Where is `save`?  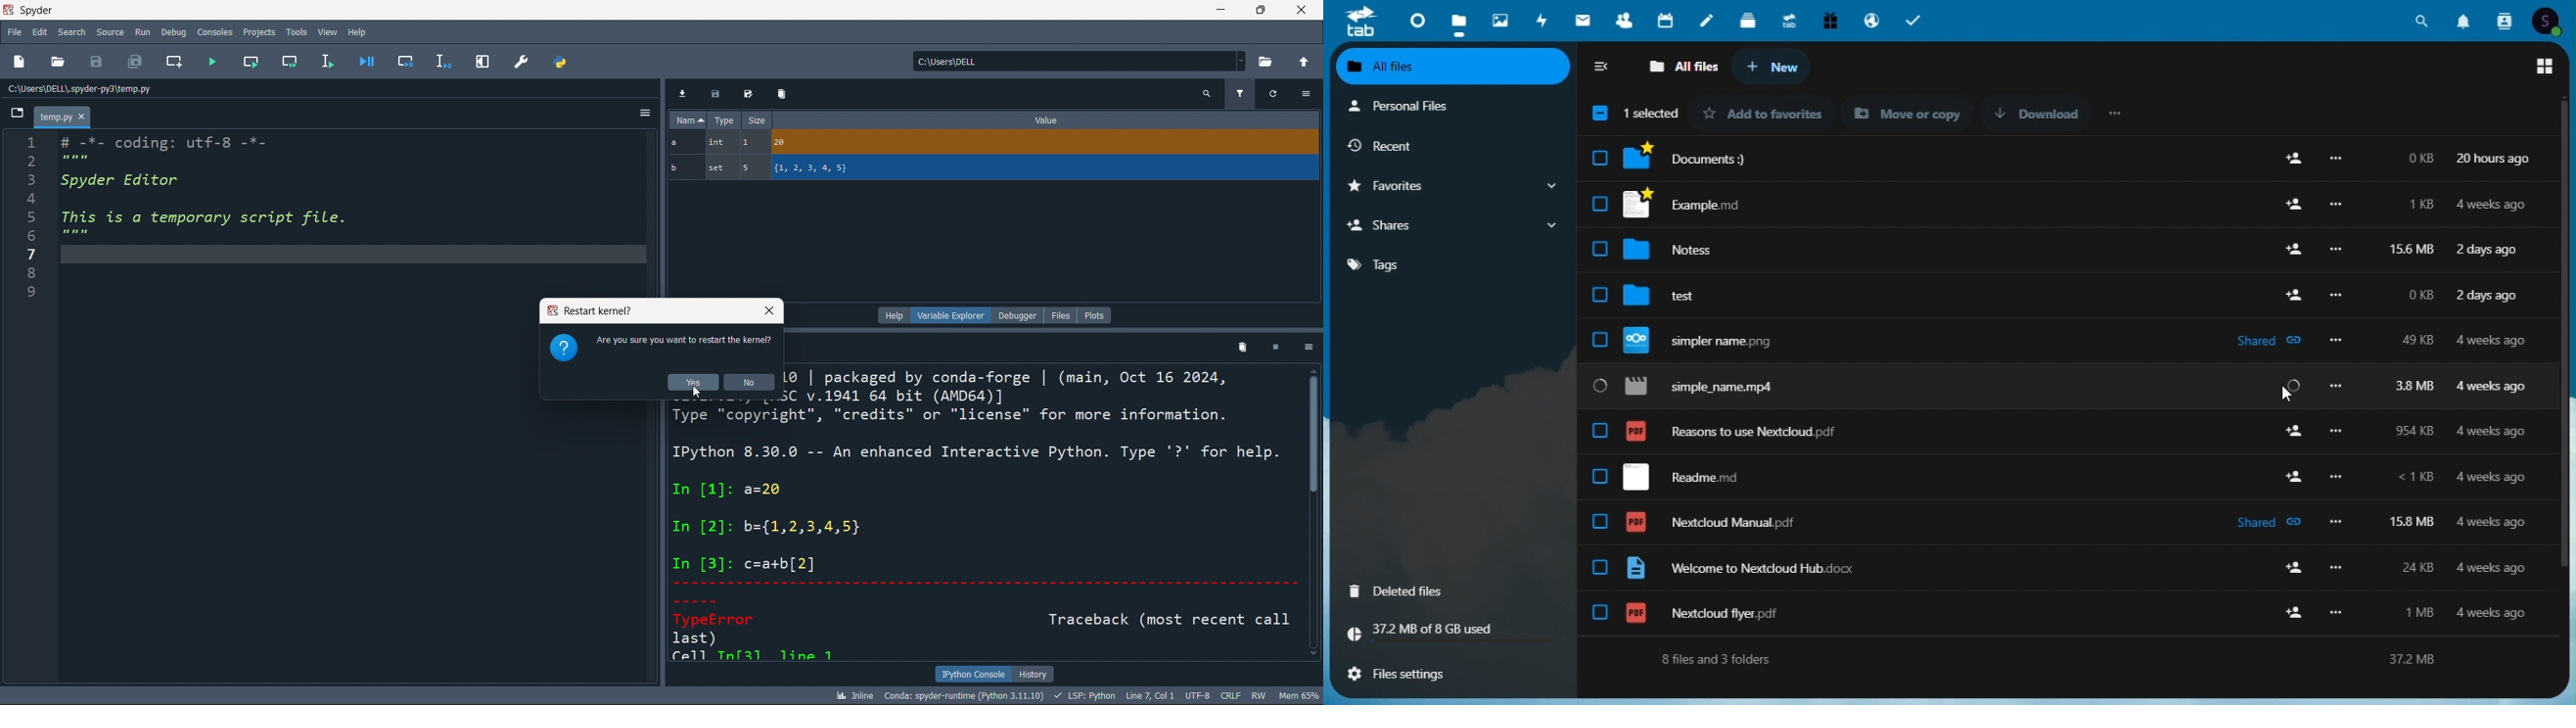 save is located at coordinates (717, 95).